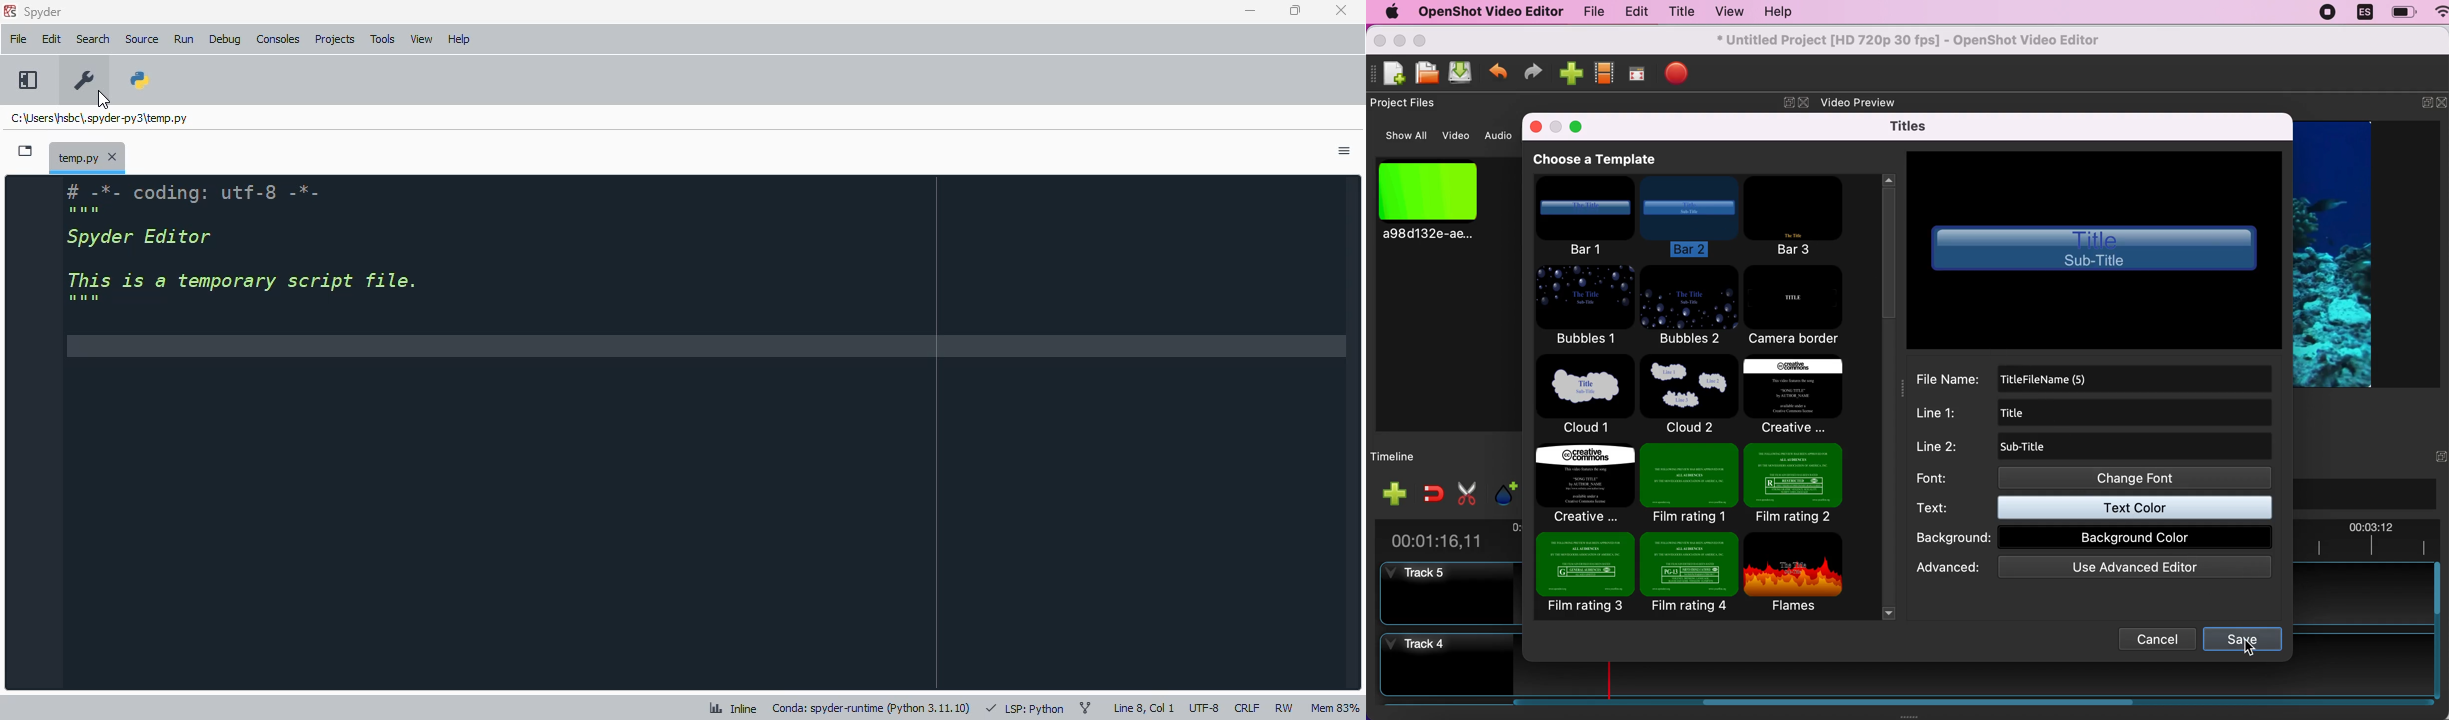 The image size is (2464, 728). Describe the element at coordinates (102, 98) in the screenshot. I see `cursor` at that location.